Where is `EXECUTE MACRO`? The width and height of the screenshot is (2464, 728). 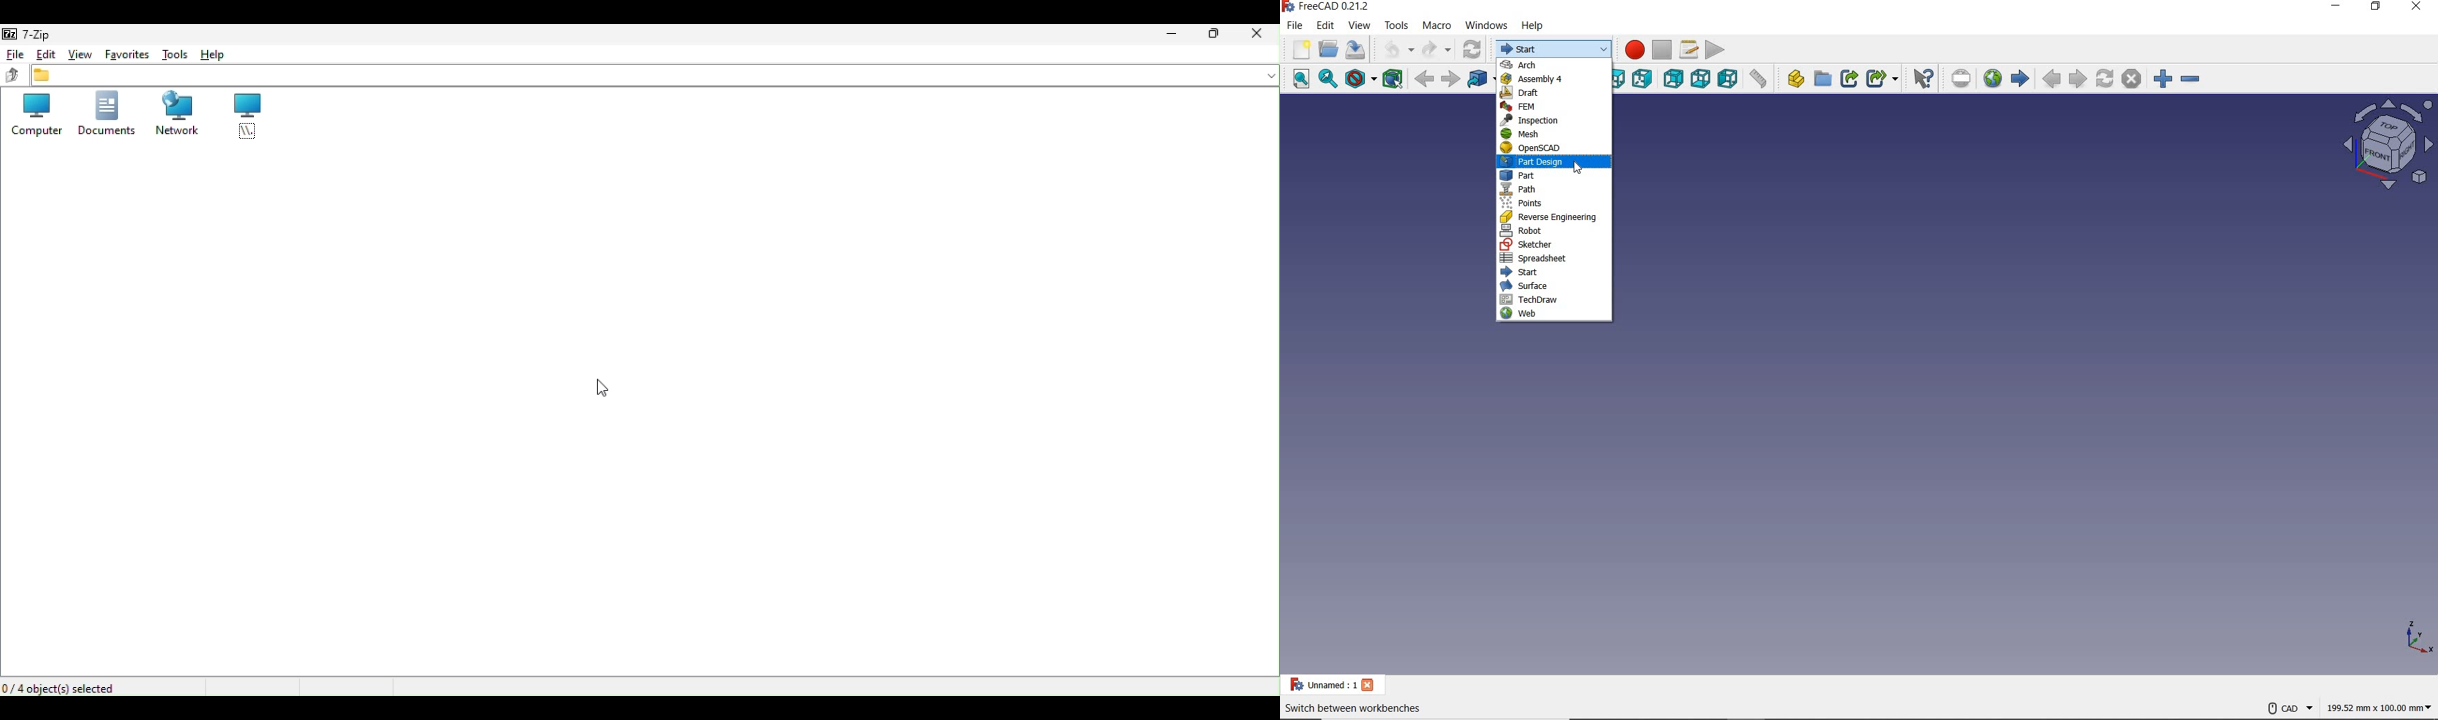
EXECUTE MACRO is located at coordinates (1717, 48).